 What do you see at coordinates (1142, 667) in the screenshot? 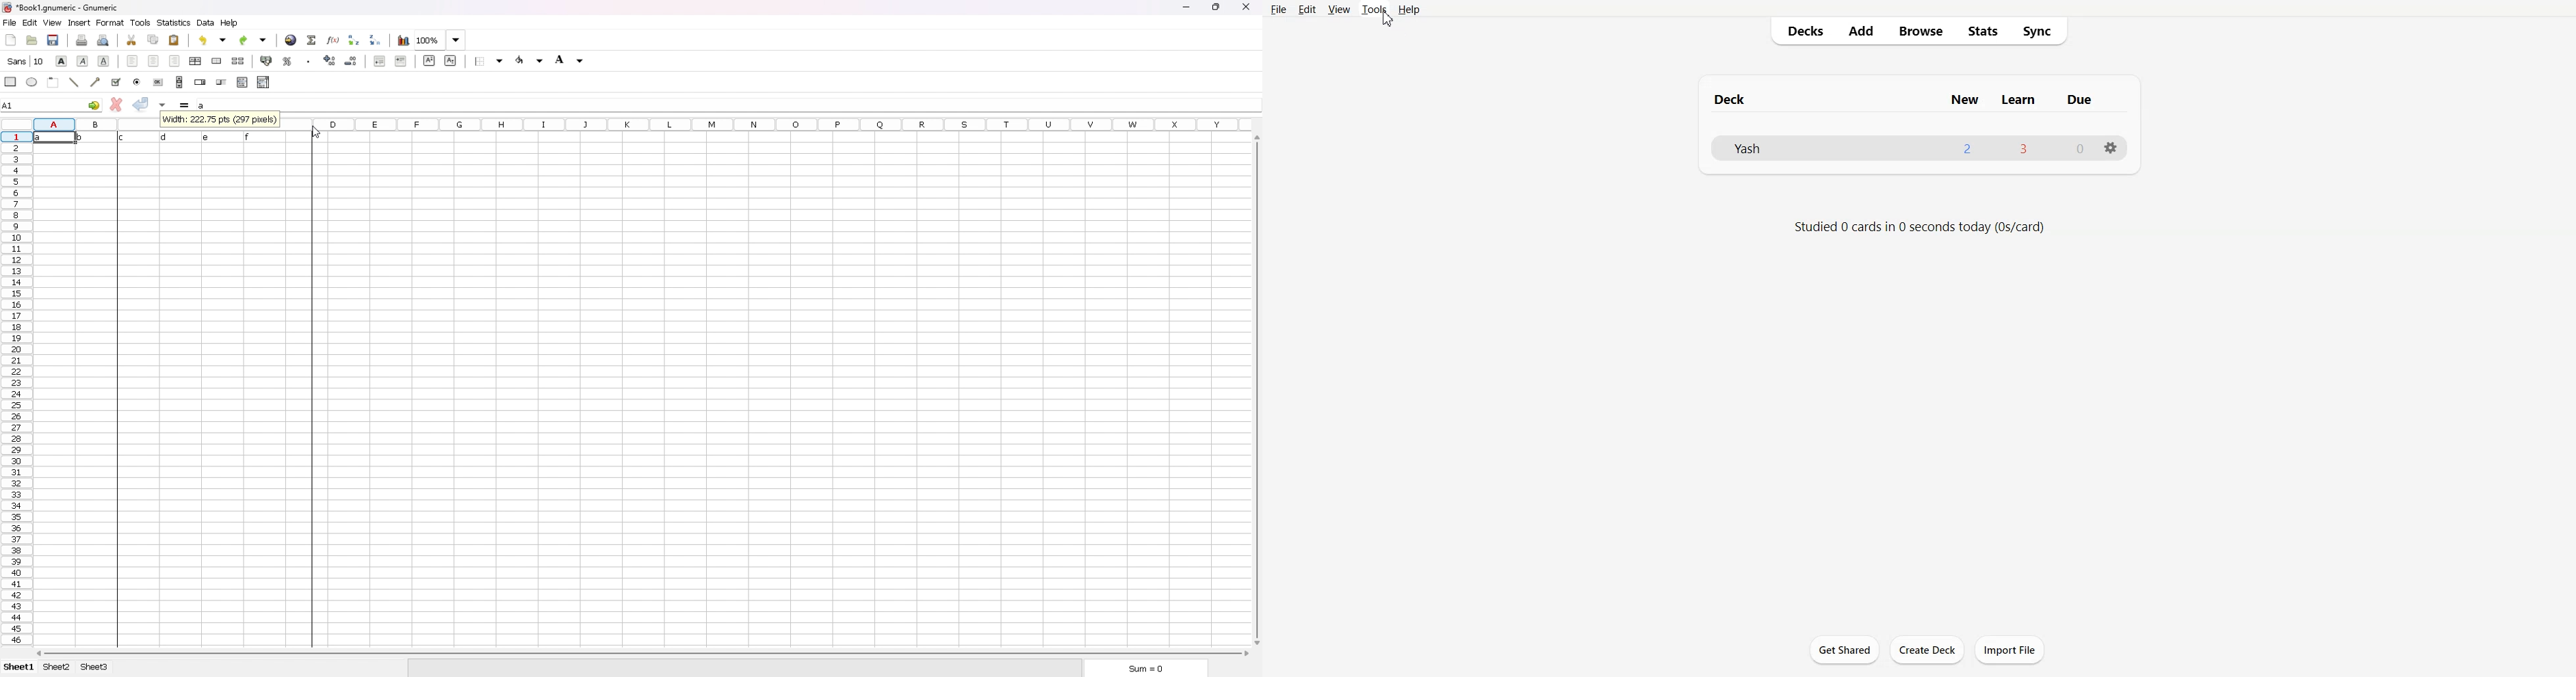
I see `sum` at bounding box center [1142, 667].